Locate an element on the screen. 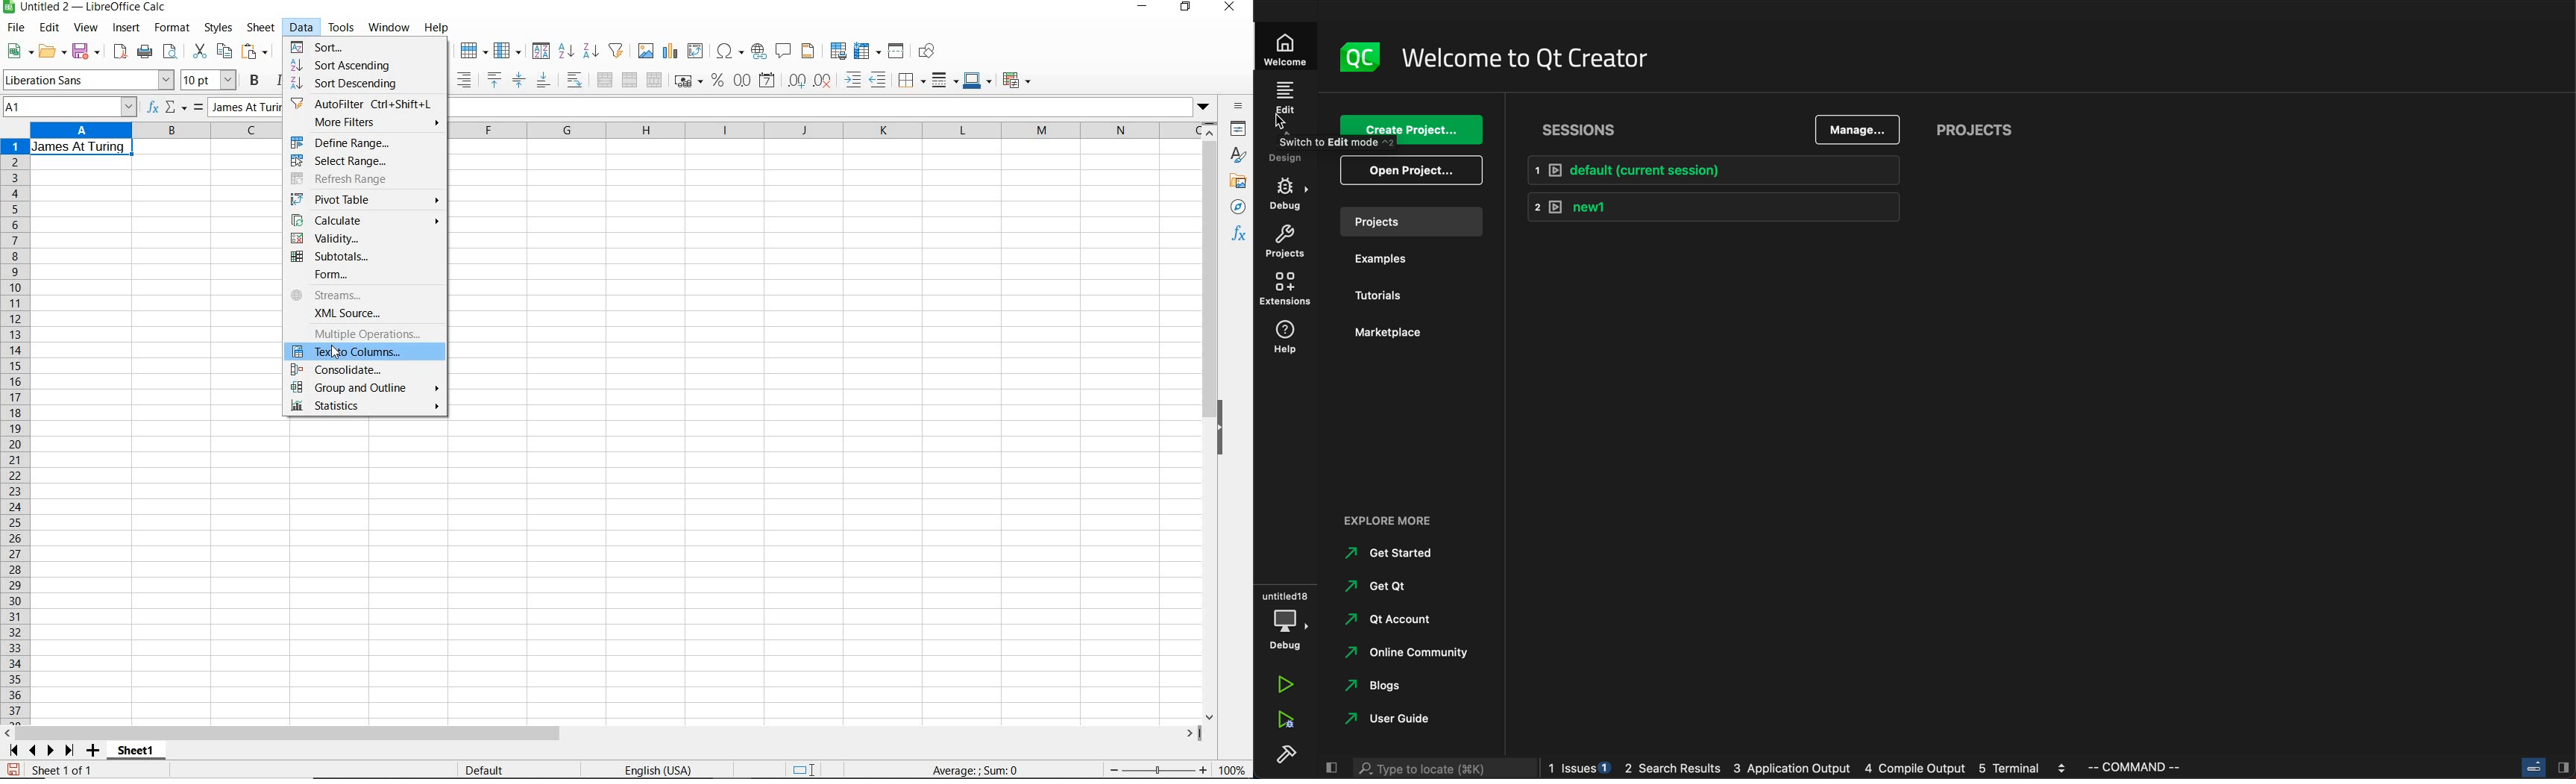 Image resolution: width=2576 pixels, height=784 pixels. border style is located at coordinates (913, 79).